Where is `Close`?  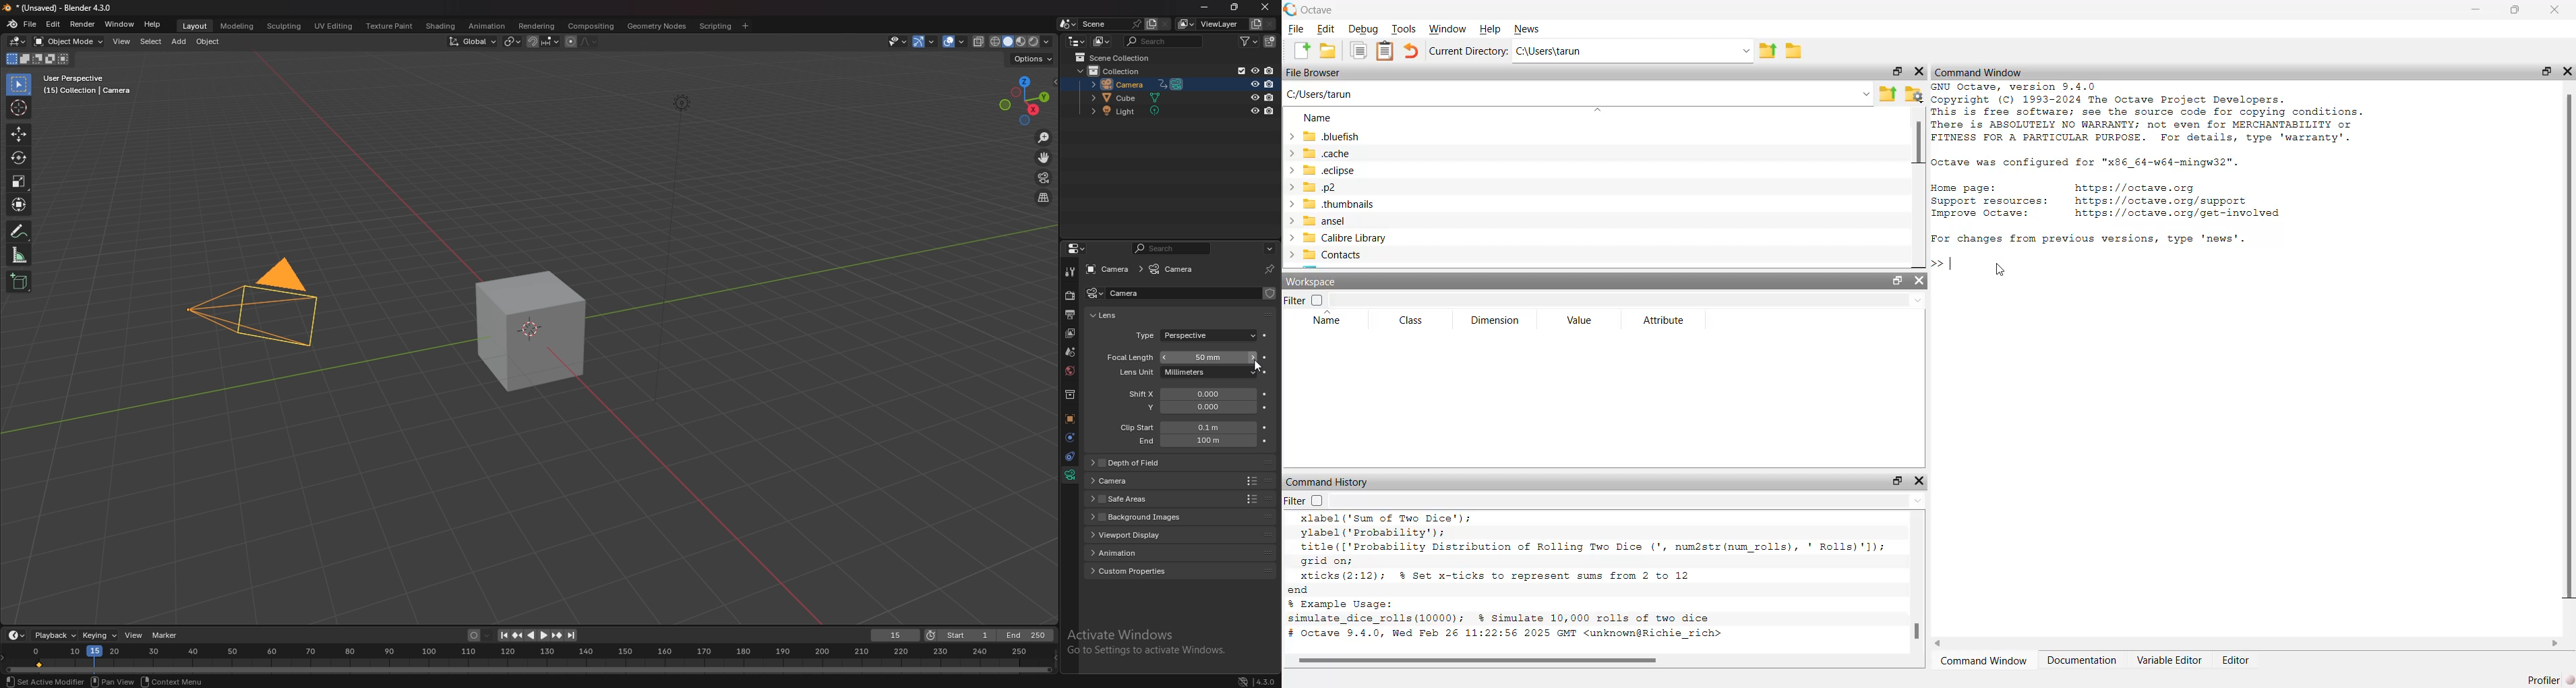 Close is located at coordinates (1921, 71).